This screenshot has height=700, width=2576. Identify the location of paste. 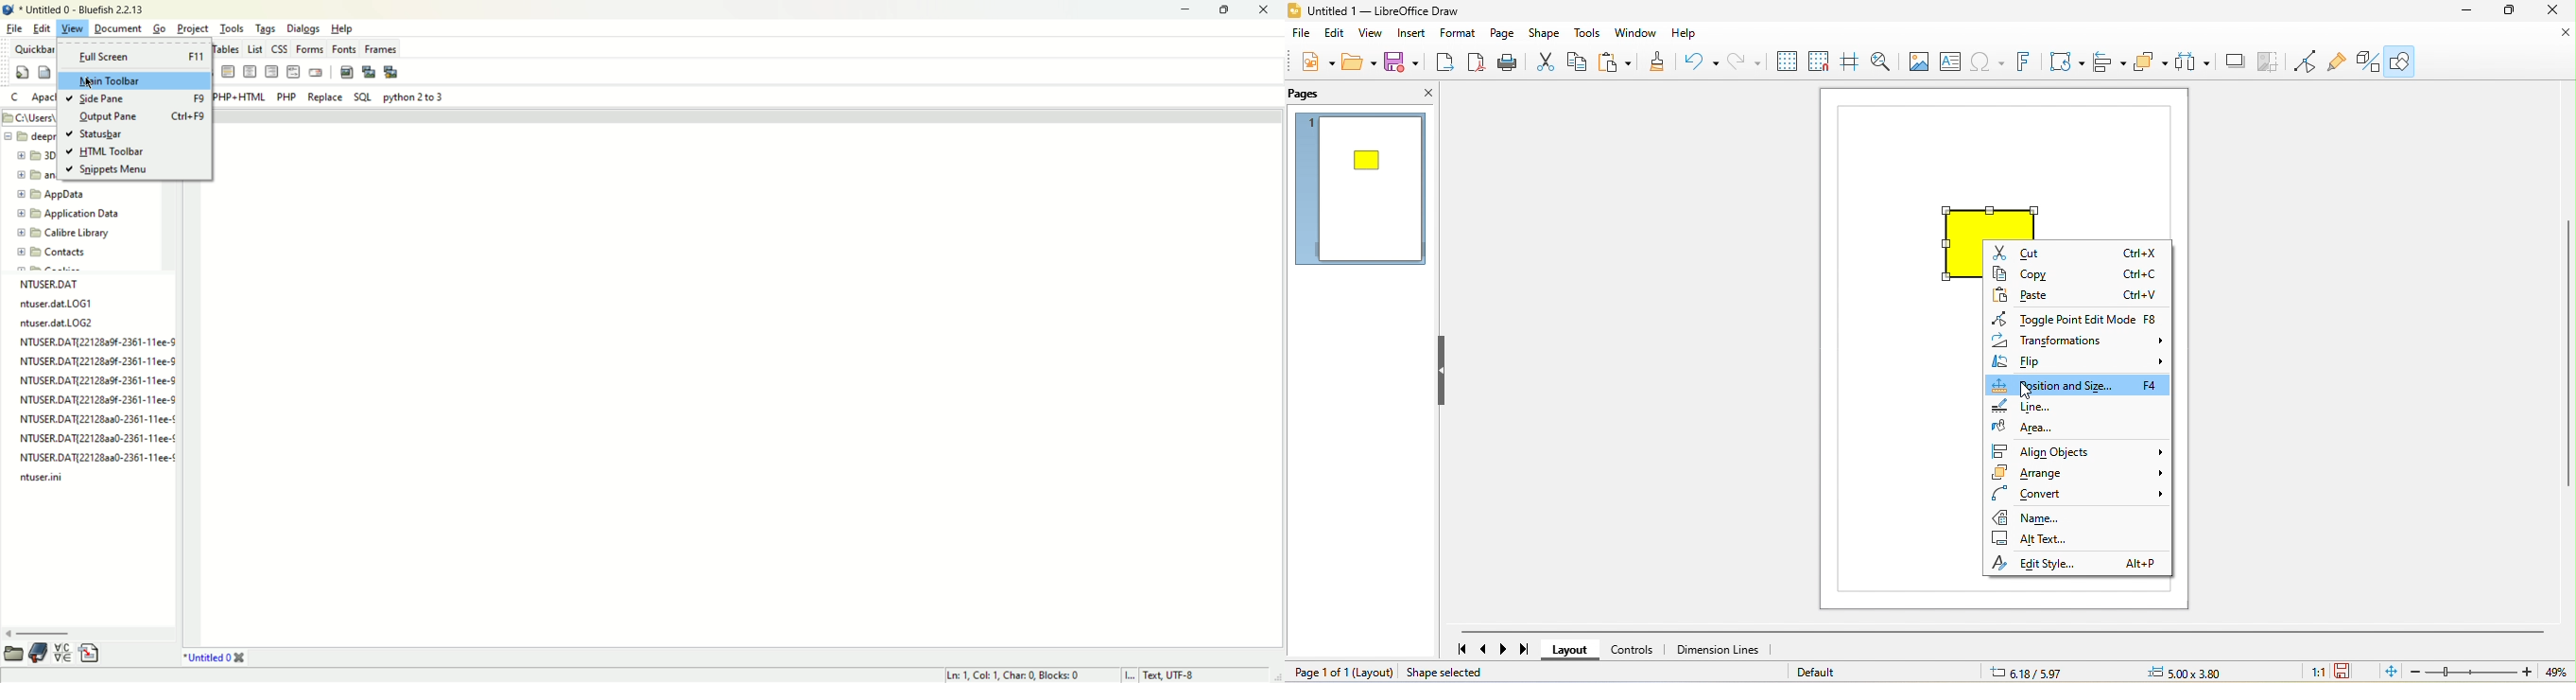
(2077, 296).